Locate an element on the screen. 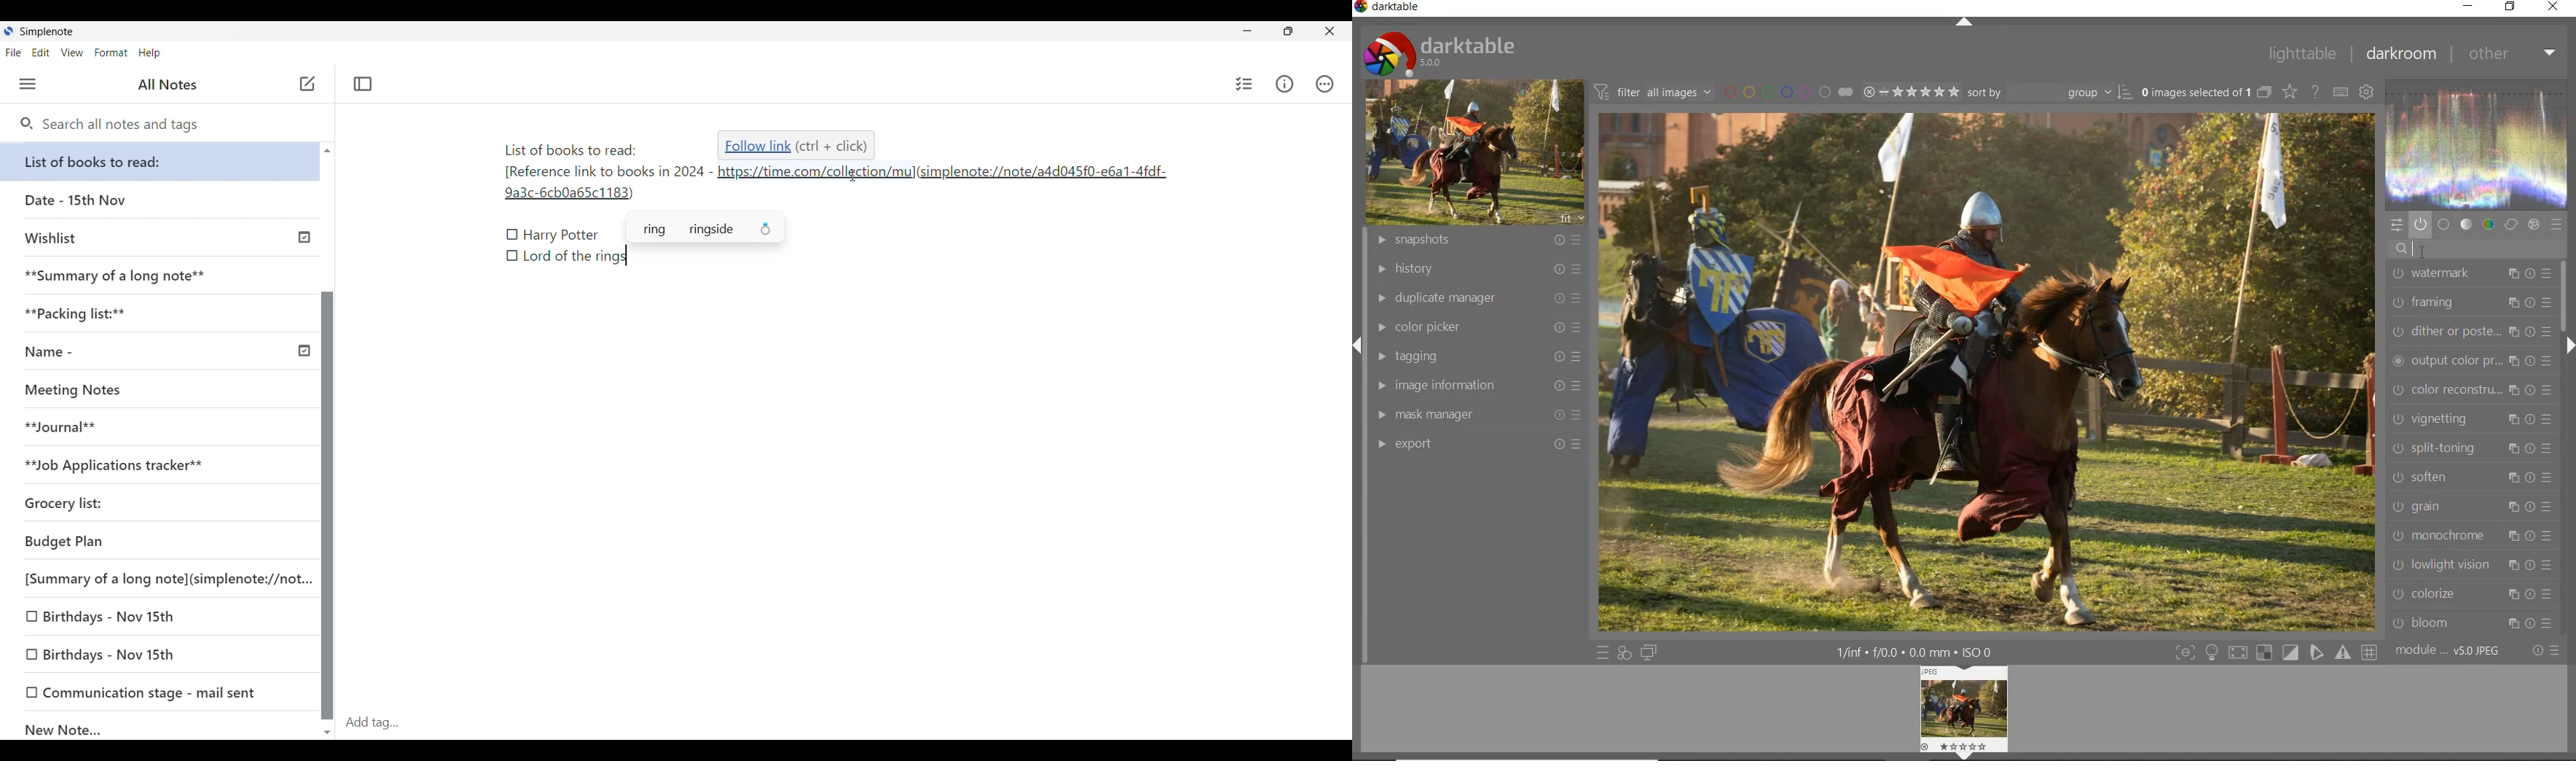 The width and height of the screenshot is (2576, 784). [Reference link to books in 2024 - https://time.com/collgction/mul(simplenote://note/a4d045f0-e6a1-4fdf-
9a3¢-6cb0a65¢1183) is located at coordinates (839, 185).